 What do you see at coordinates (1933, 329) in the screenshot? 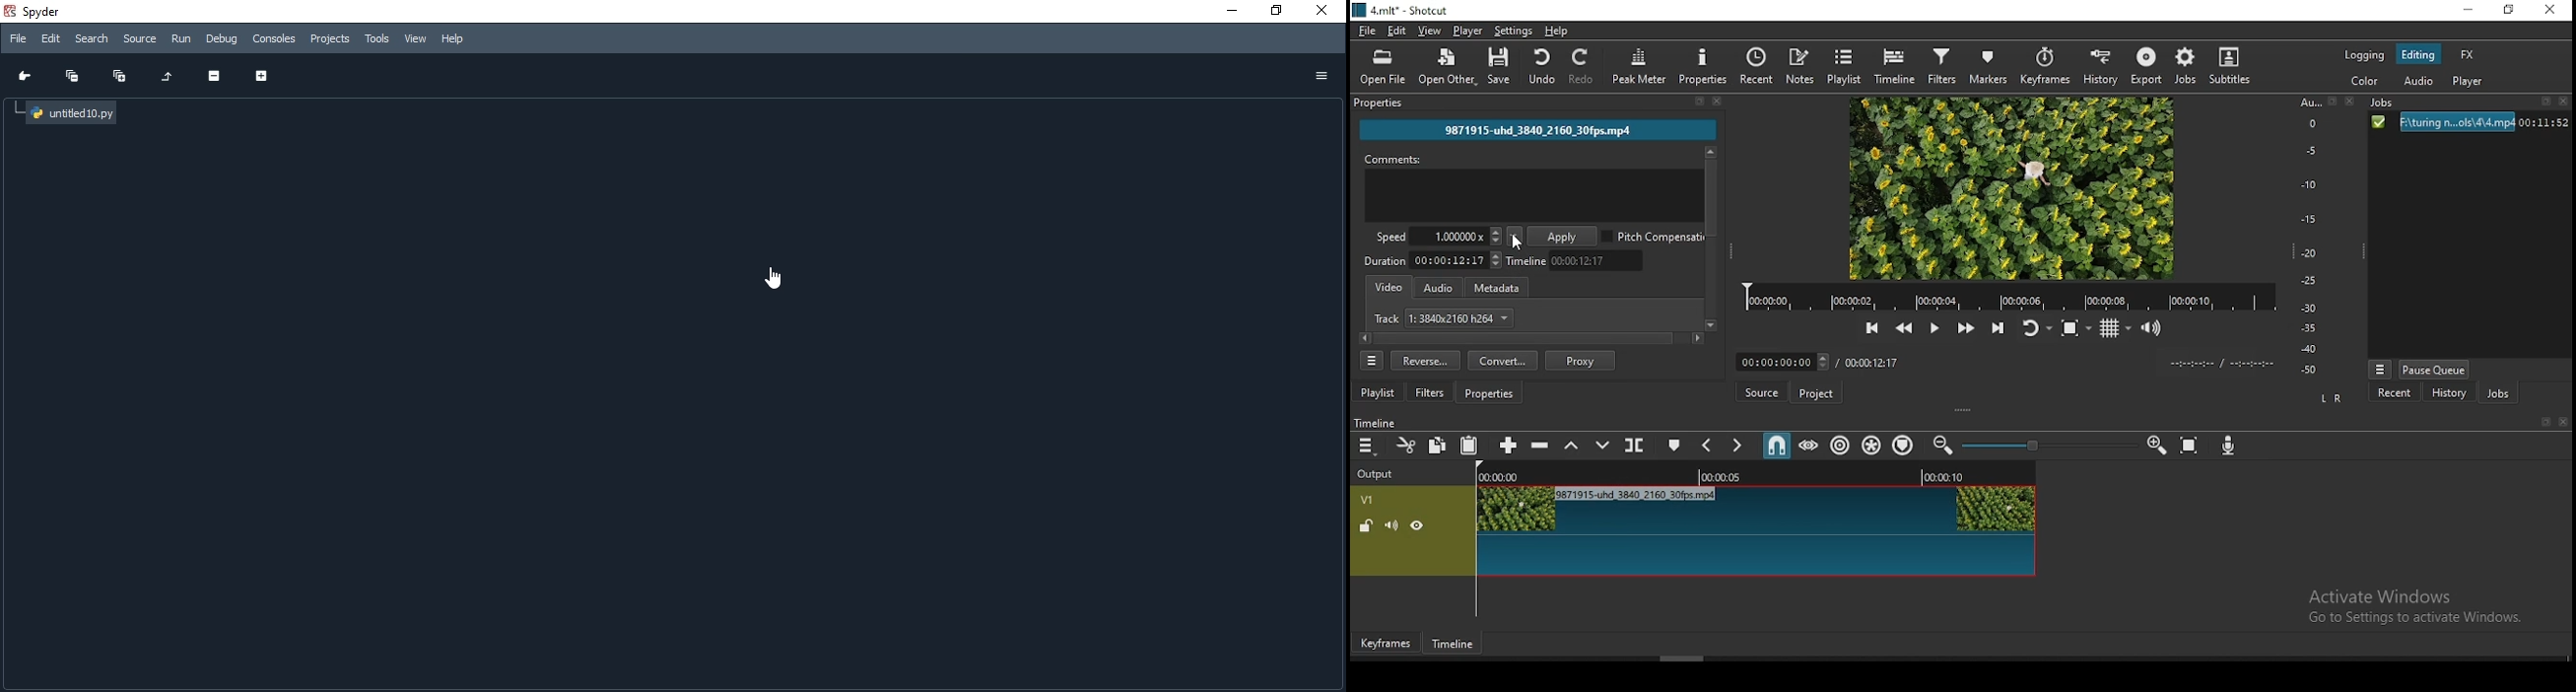
I see `play/pause` at bounding box center [1933, 329].